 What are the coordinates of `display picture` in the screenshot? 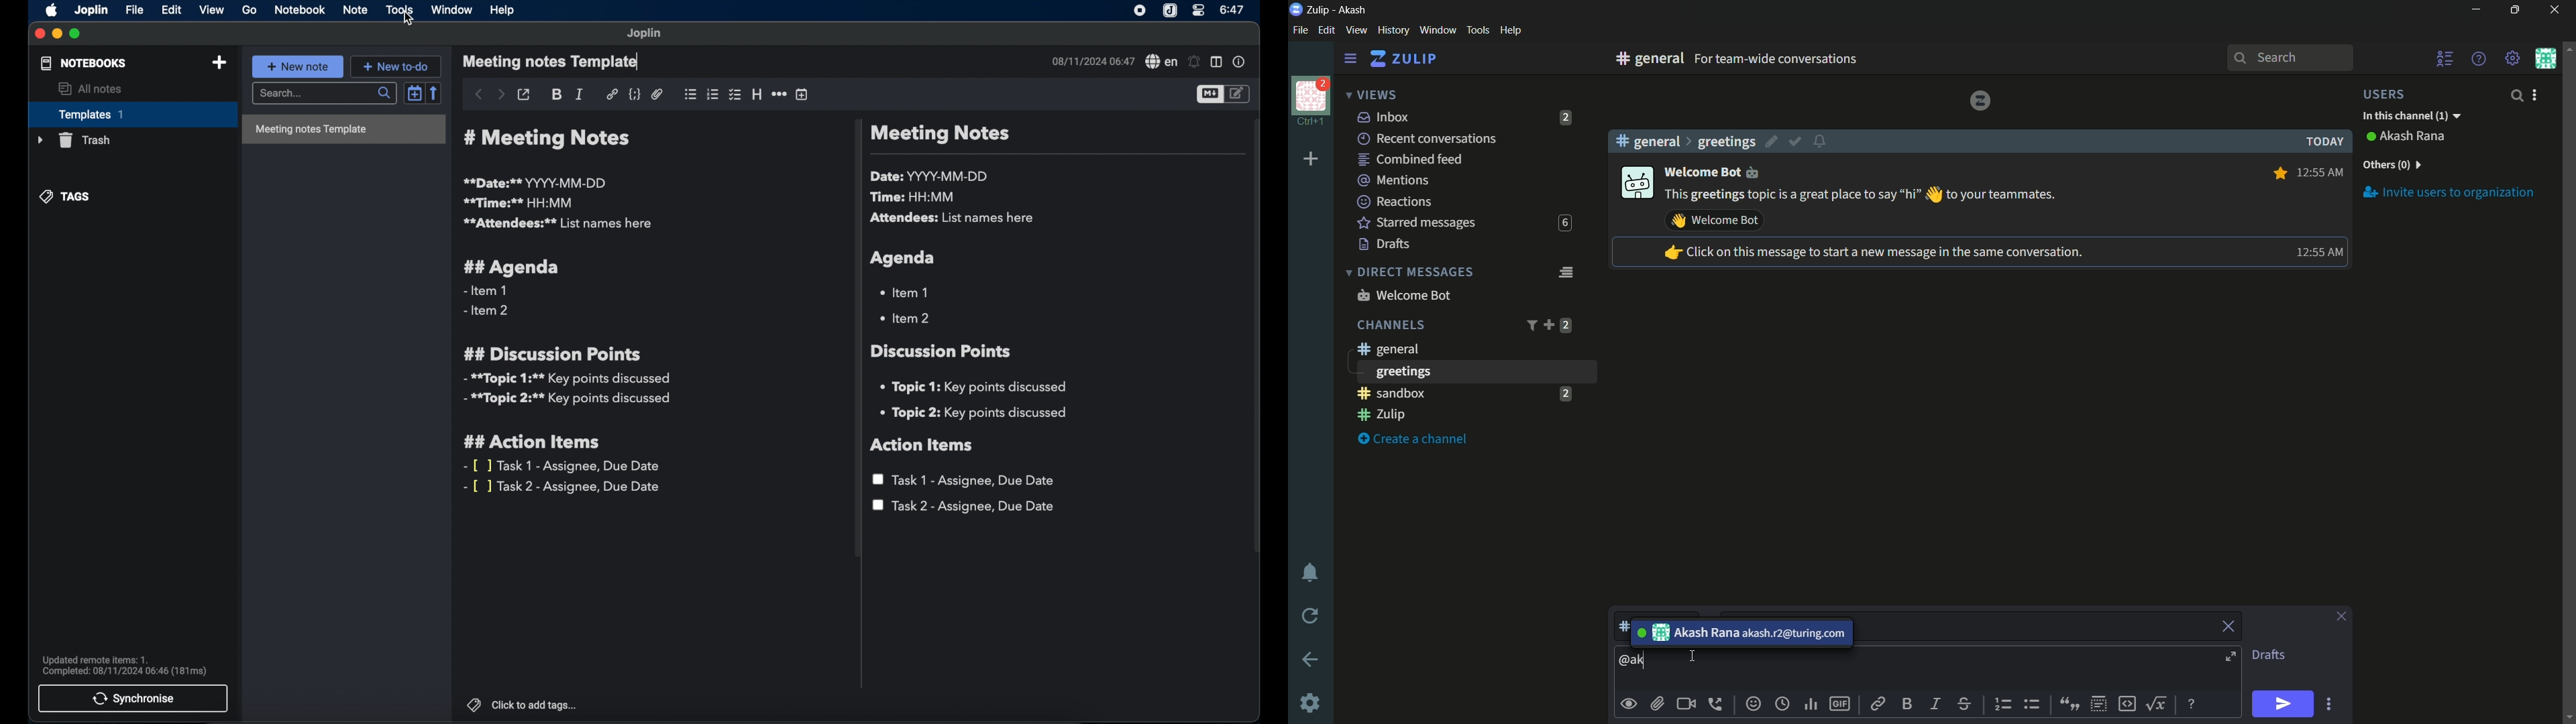 It's located at (1635, 184).